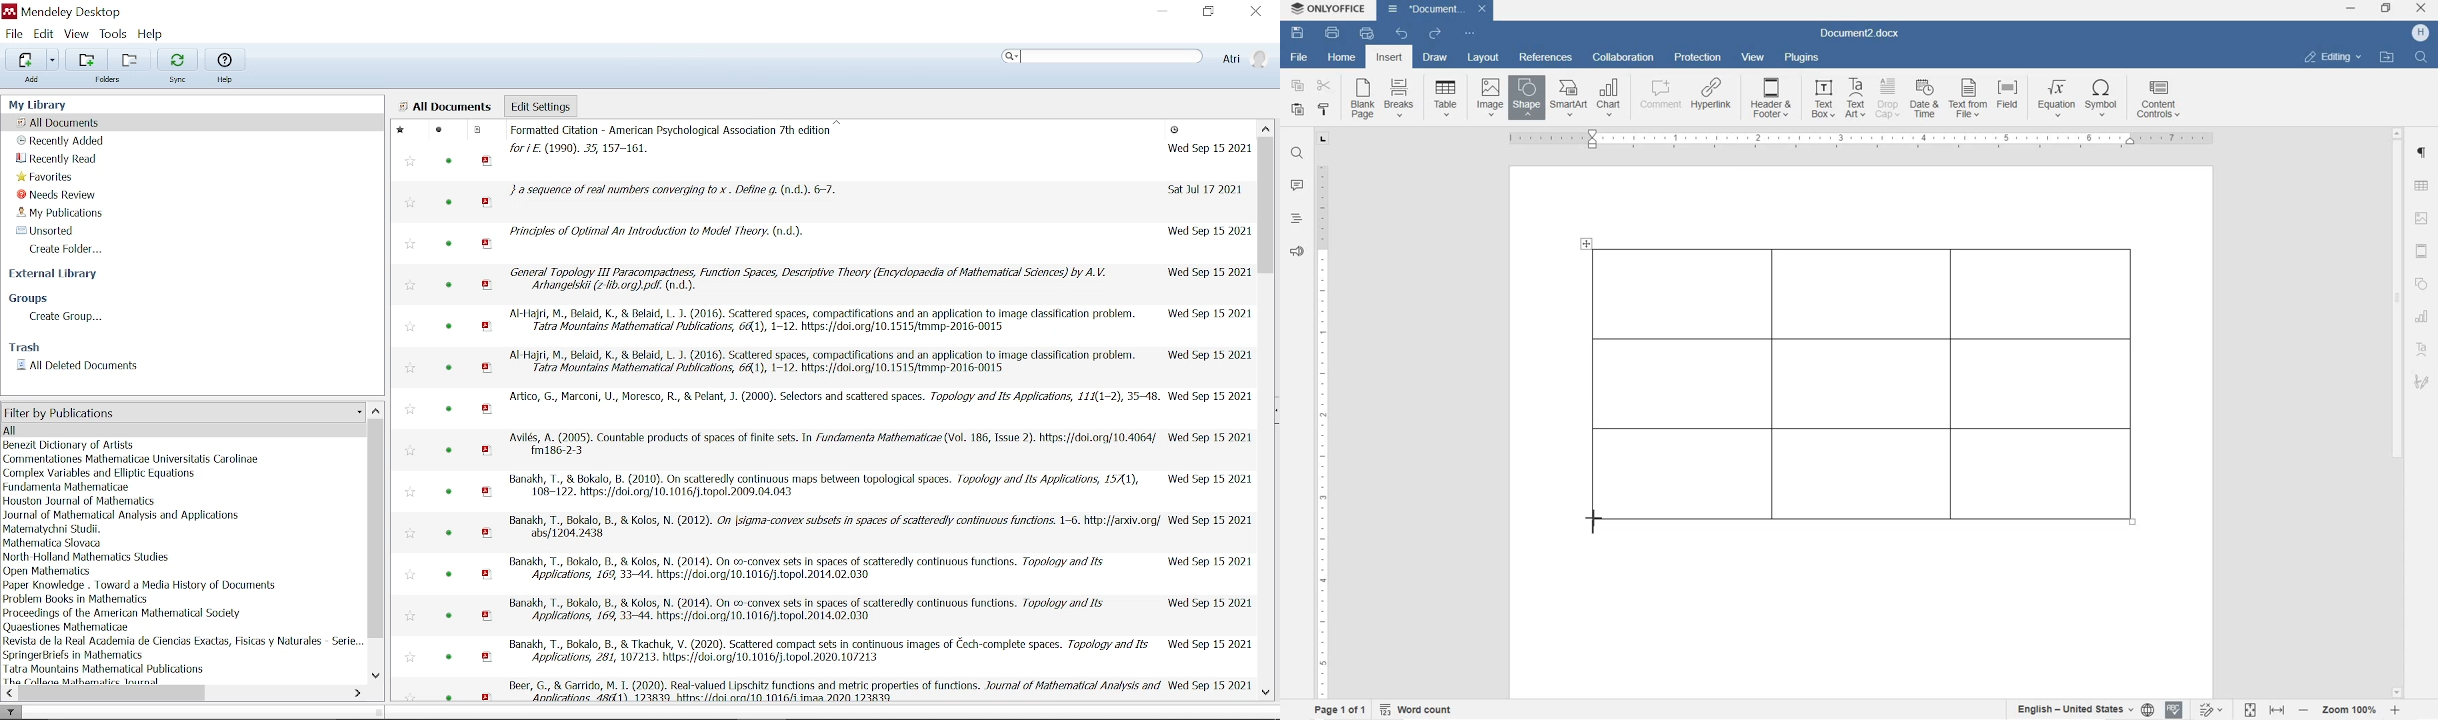 The height and width of the screenshot is (728, 2464). I want to click on citation, so click(834, 445).